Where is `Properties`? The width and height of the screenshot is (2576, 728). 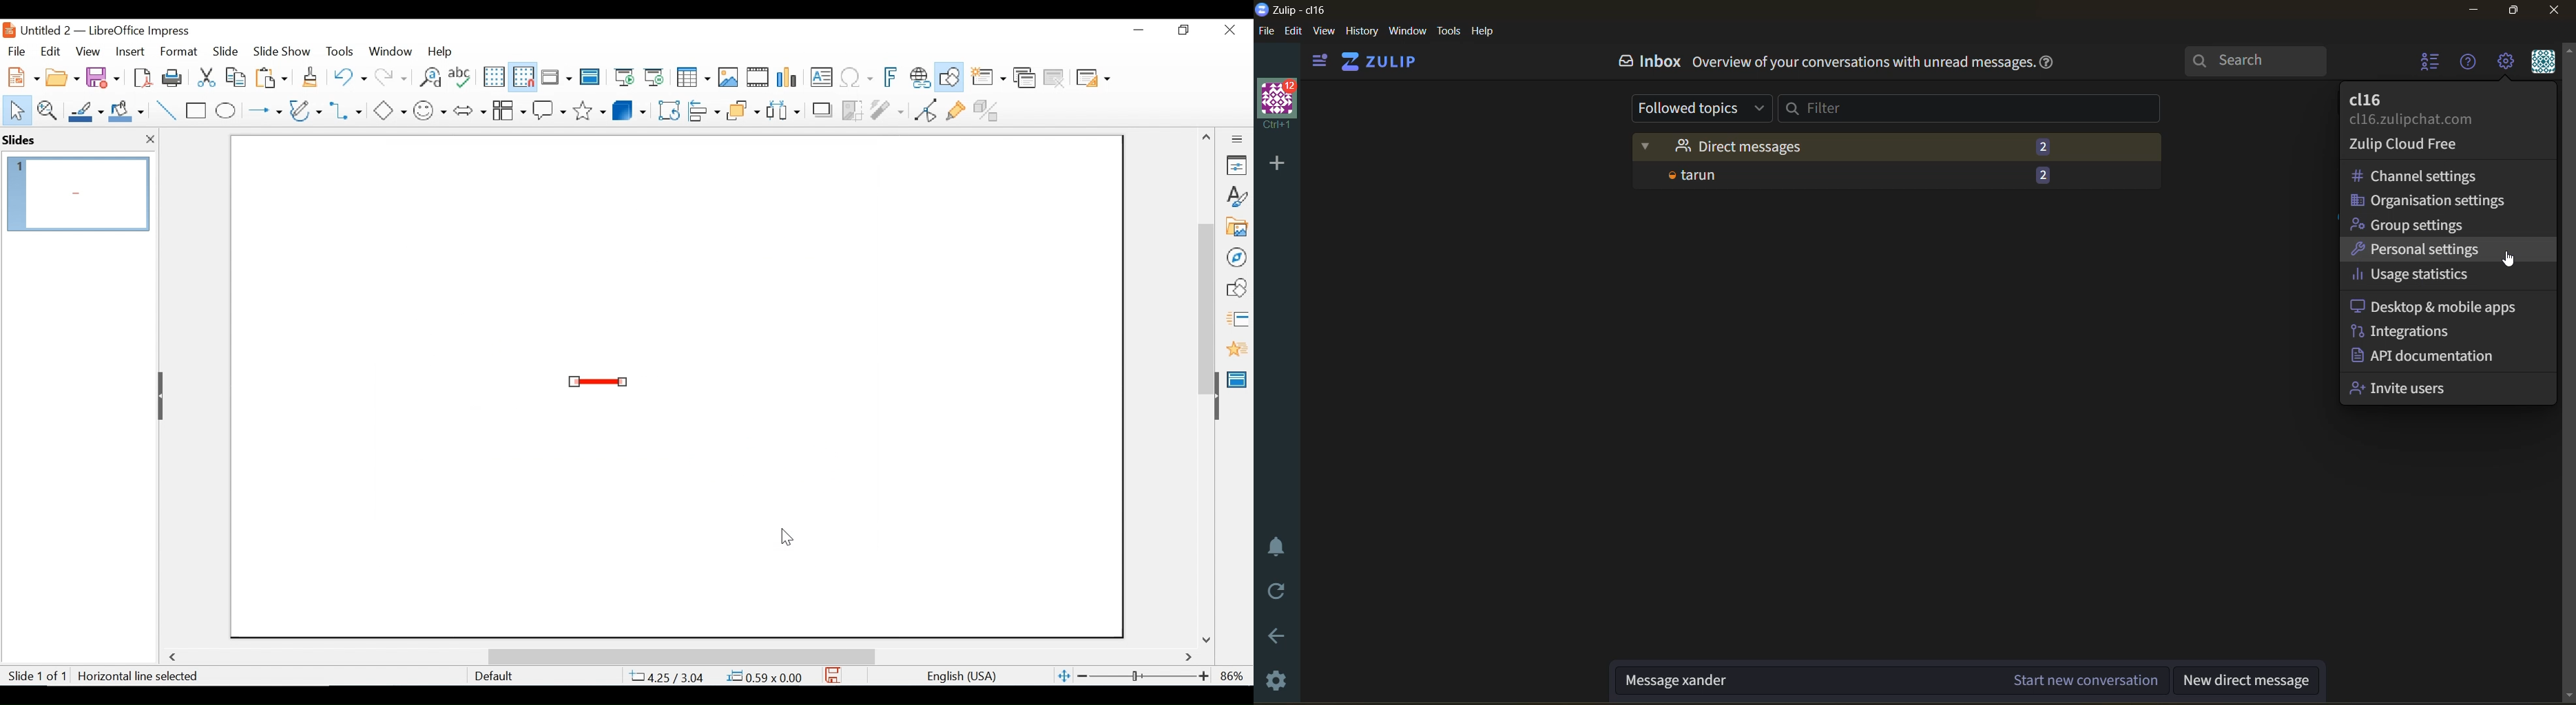 Properties is located at coordinates (1237, 165).